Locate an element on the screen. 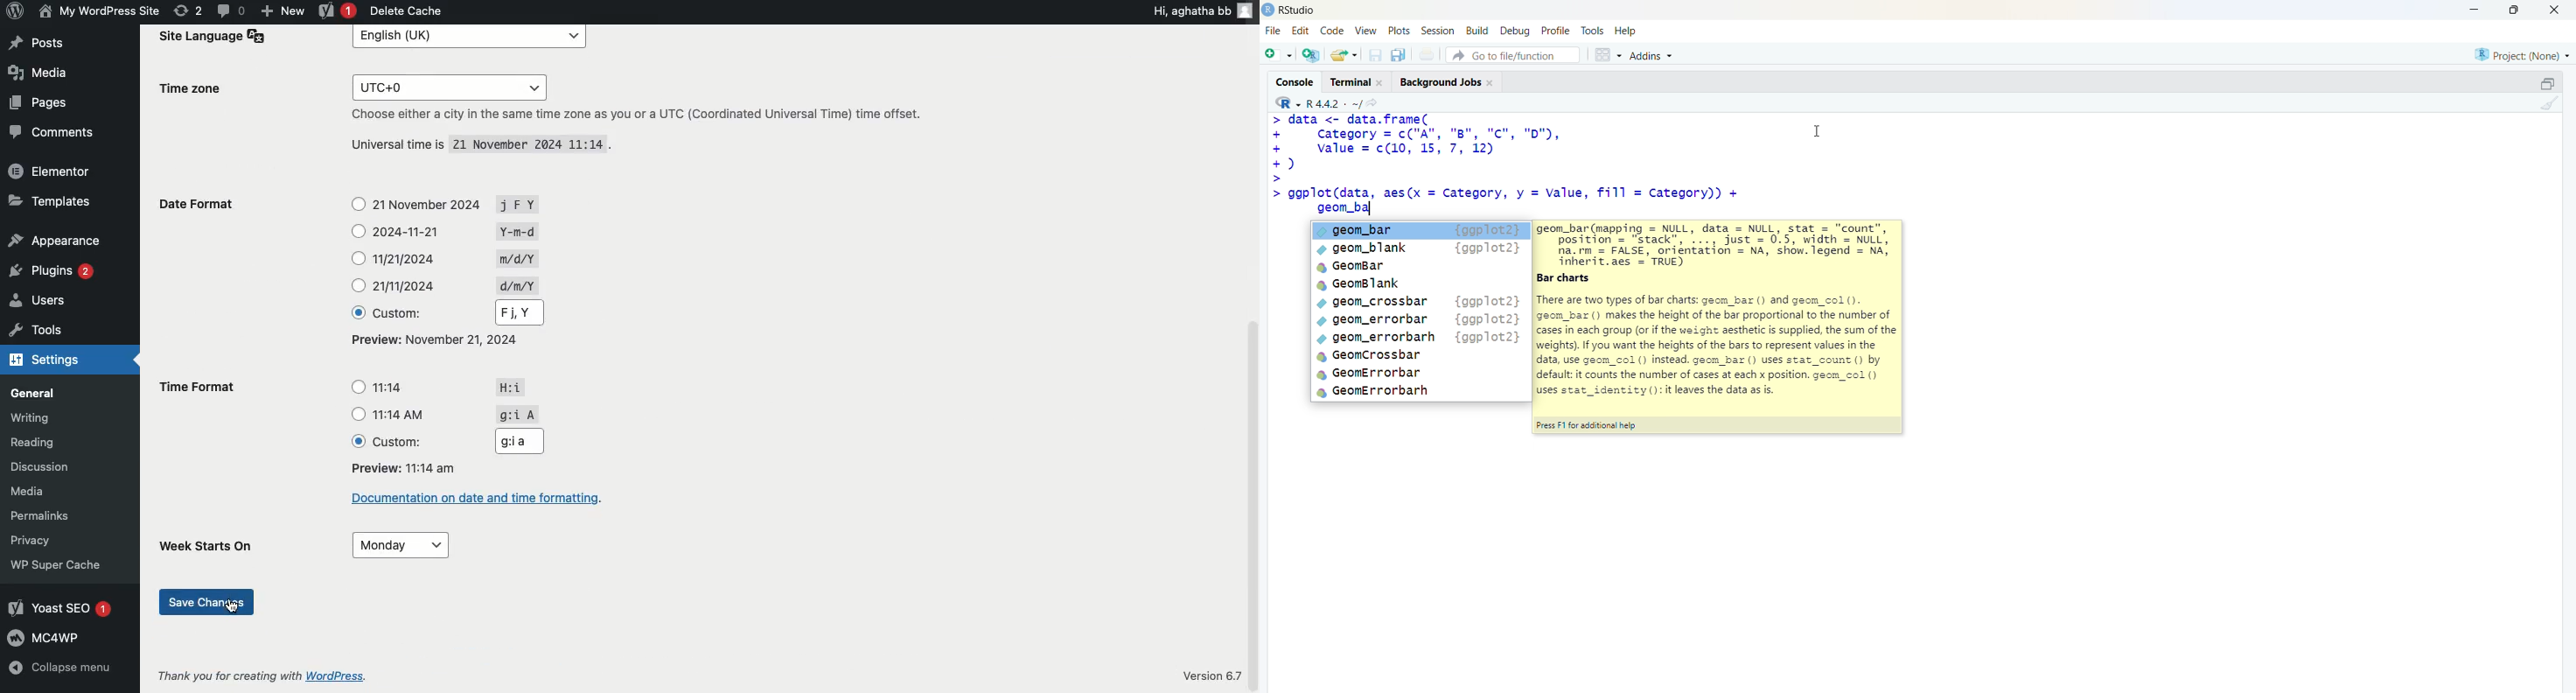 The image size is (2576, 700). grid view is located at coordinates (1607, 54).